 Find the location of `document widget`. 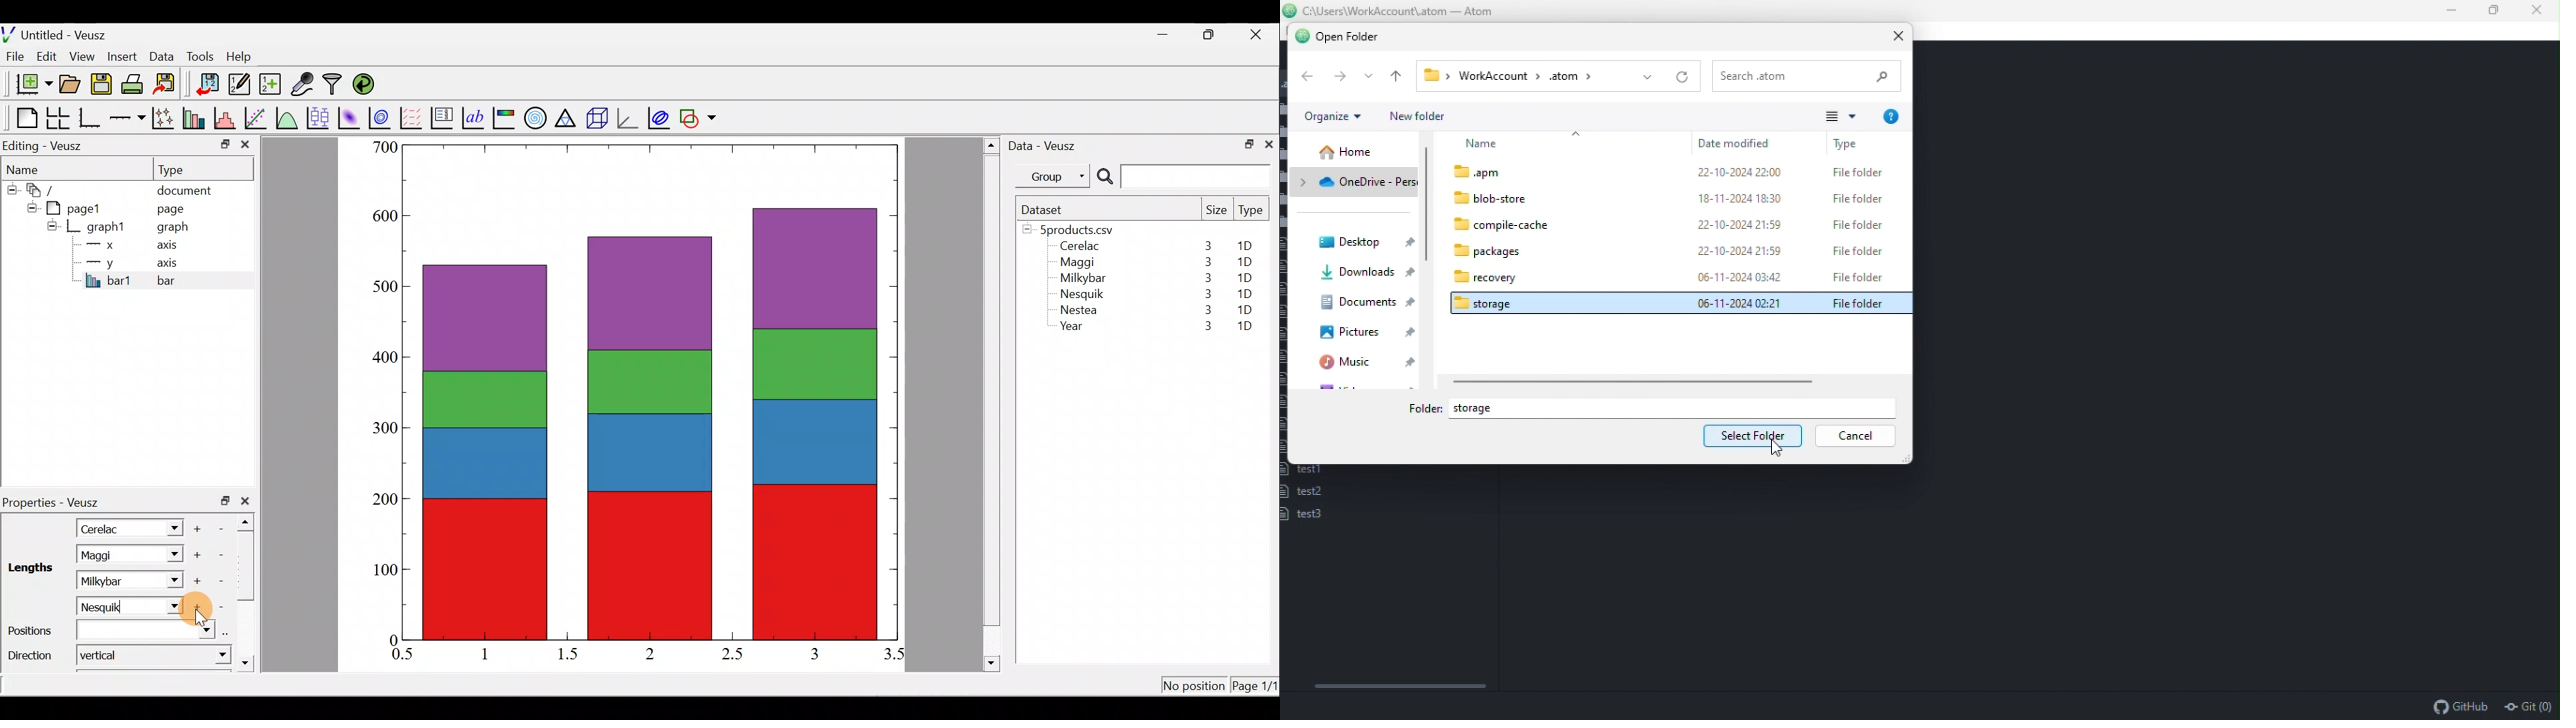

document widget is located at coordinates (47, 188).